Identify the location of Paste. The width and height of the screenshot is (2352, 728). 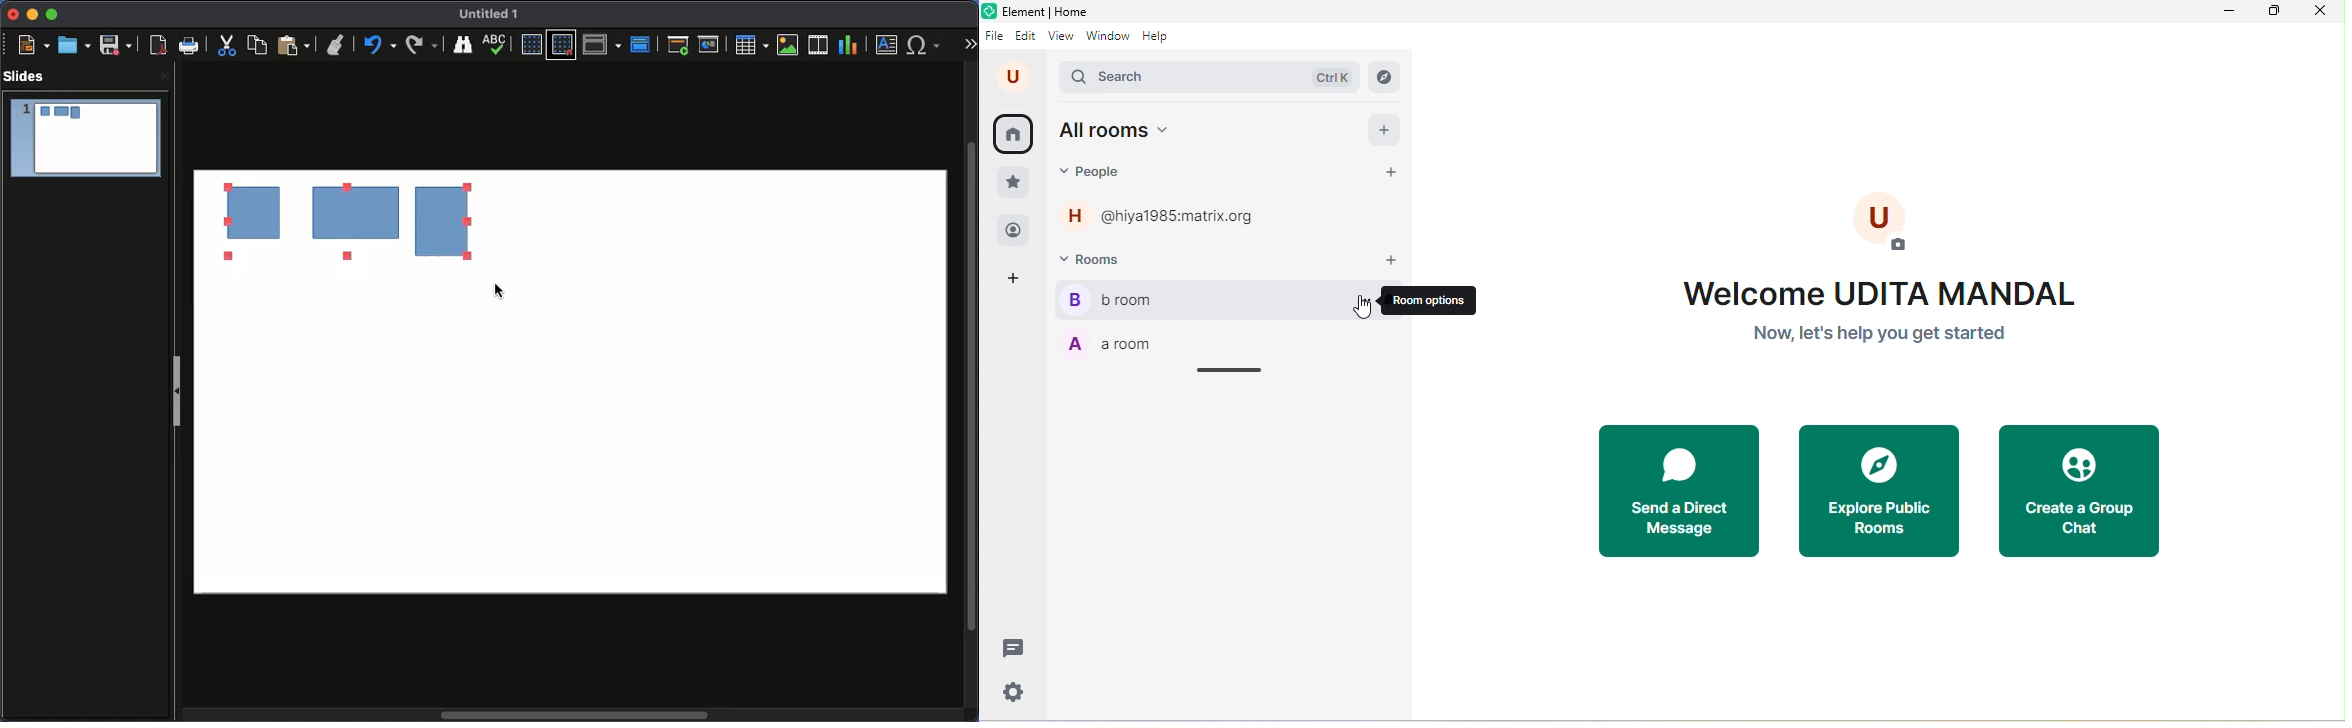
(291, 46).